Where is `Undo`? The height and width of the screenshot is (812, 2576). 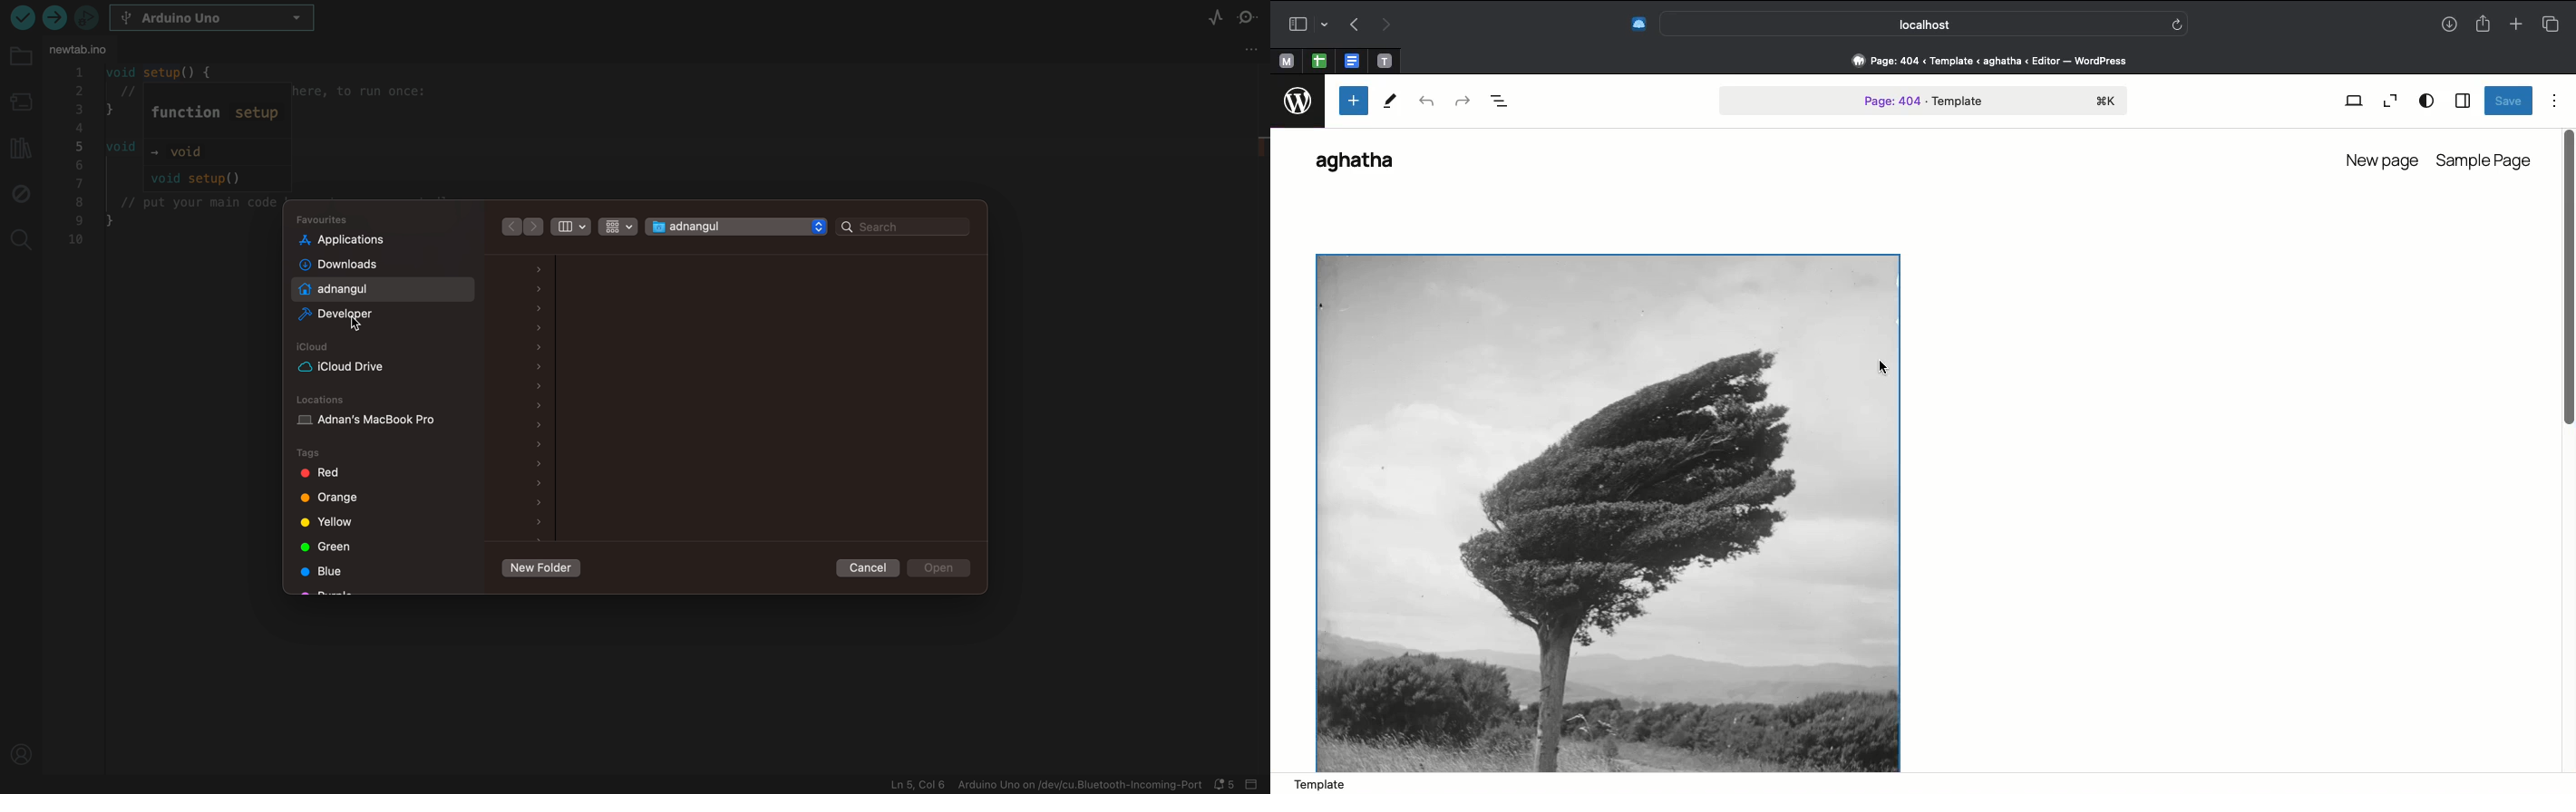
Undo is located at coordinates (1355, 24).